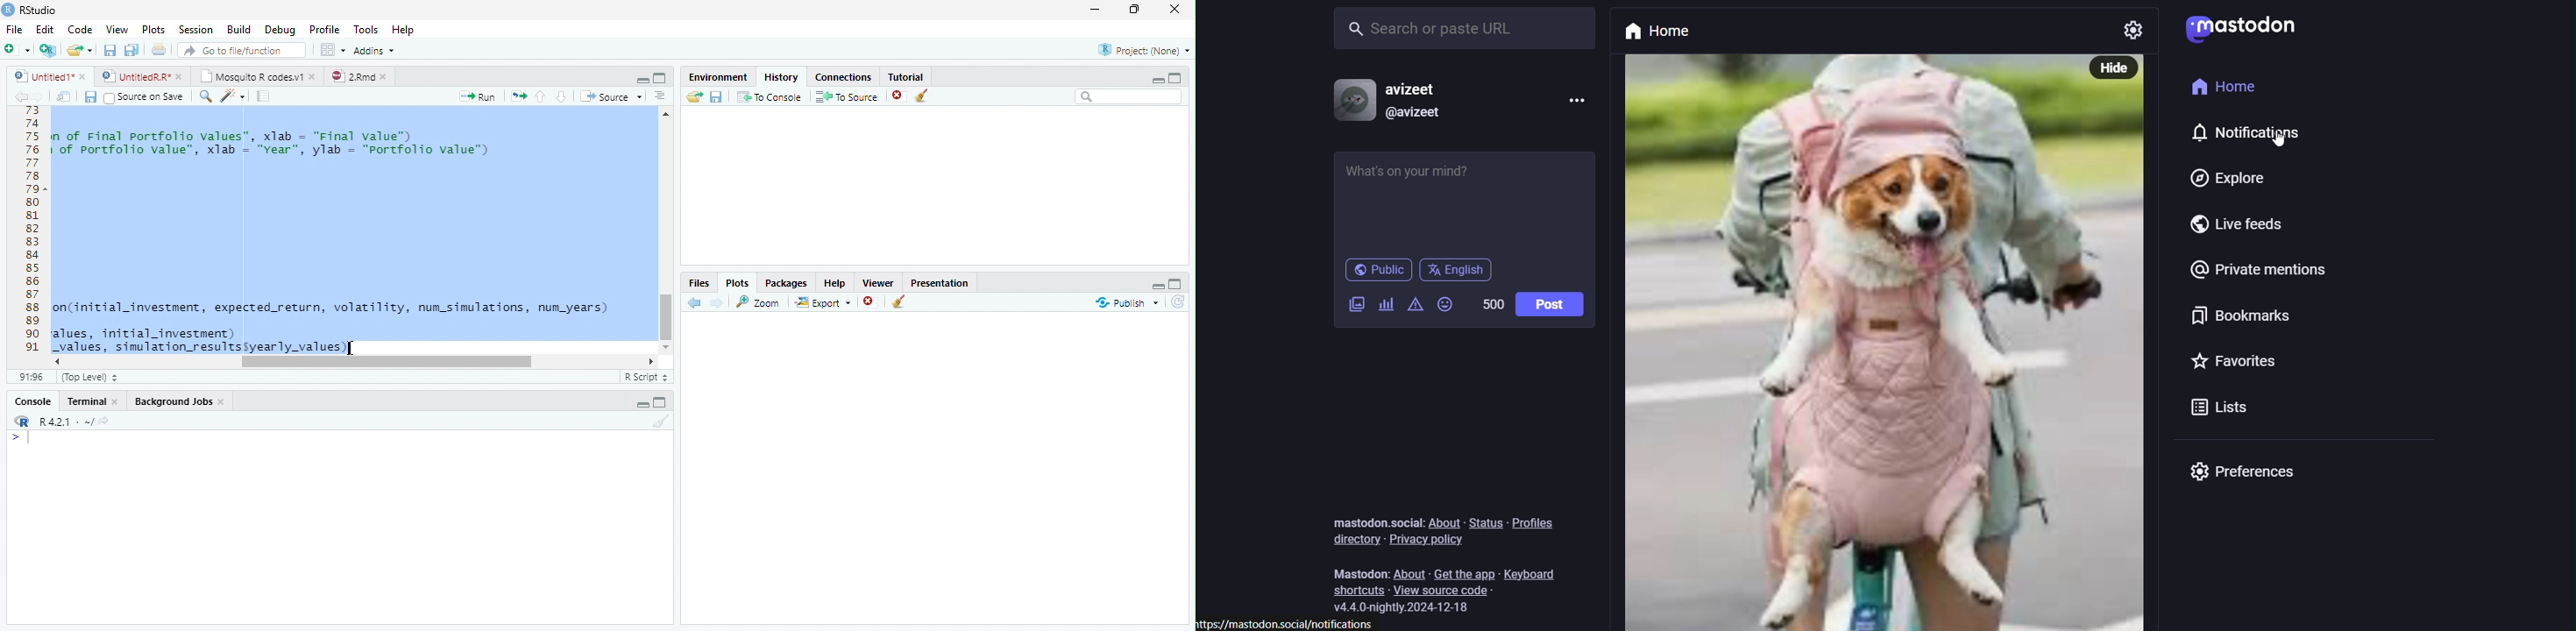 Image resolution: width=2576 pixels, height=644 pixels. I want to click on Scroll down, so click(667, 344).